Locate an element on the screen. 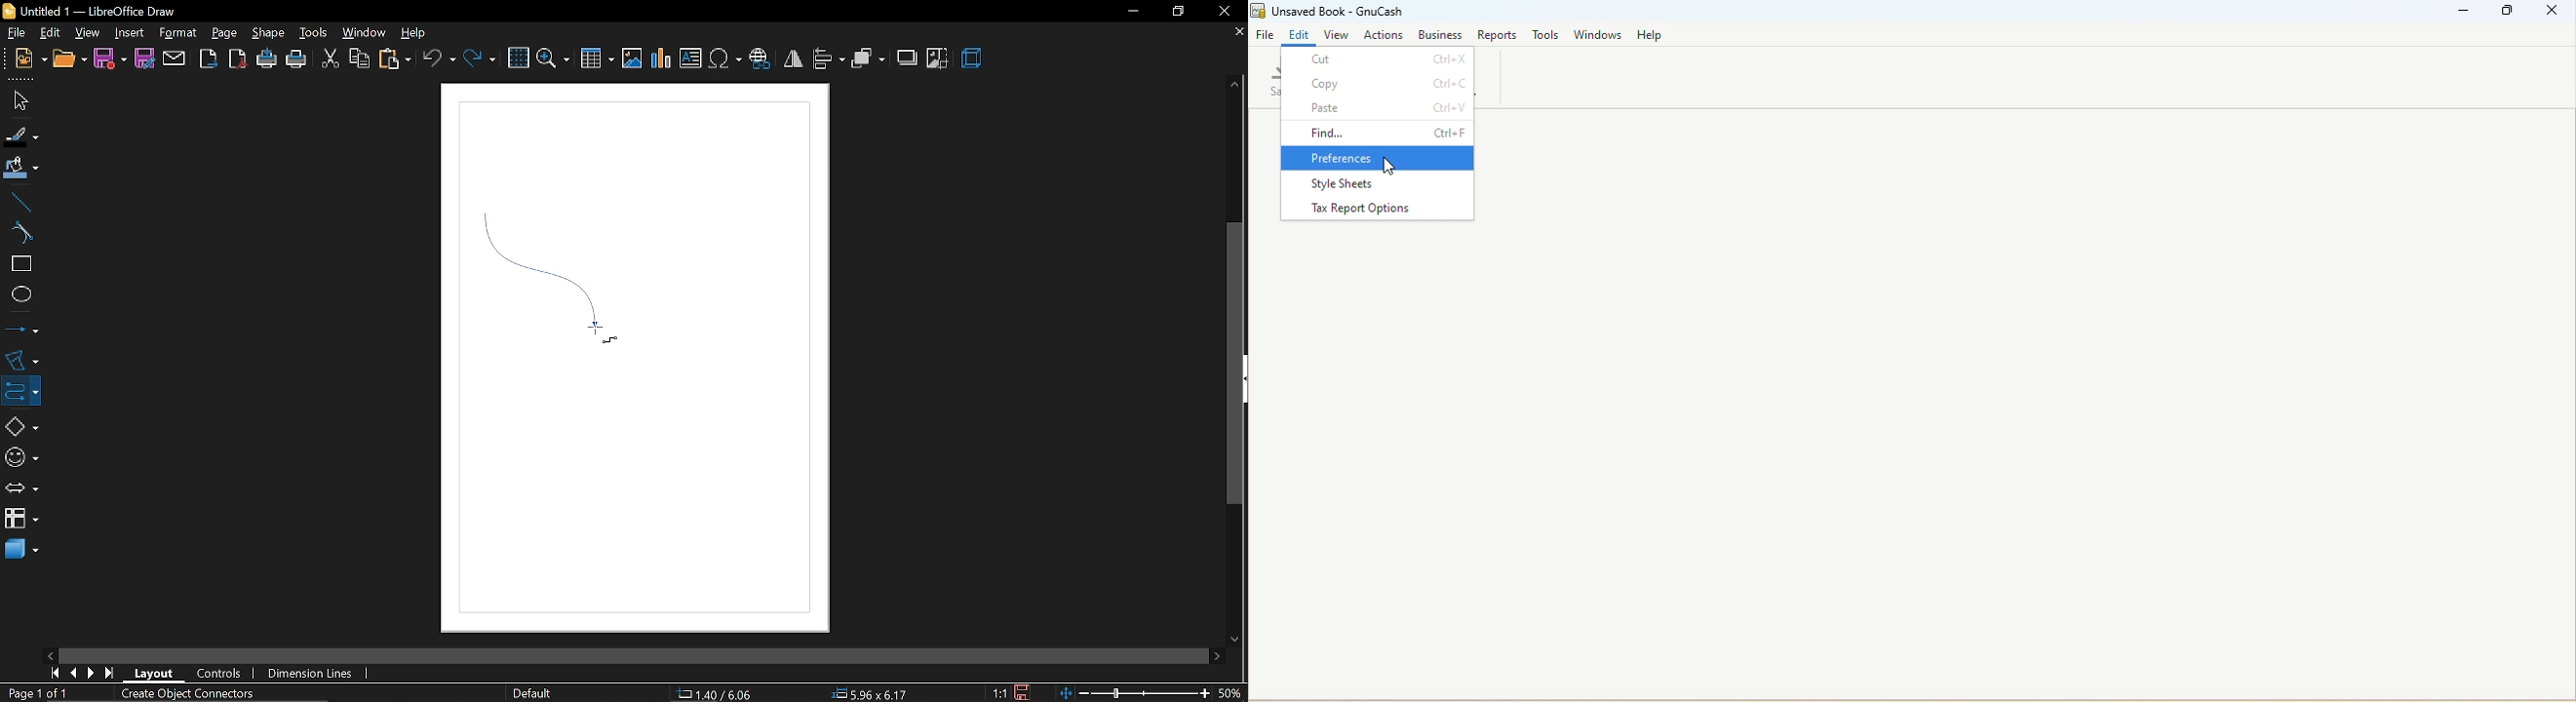  Cursor is located at coordinates (599, 335).